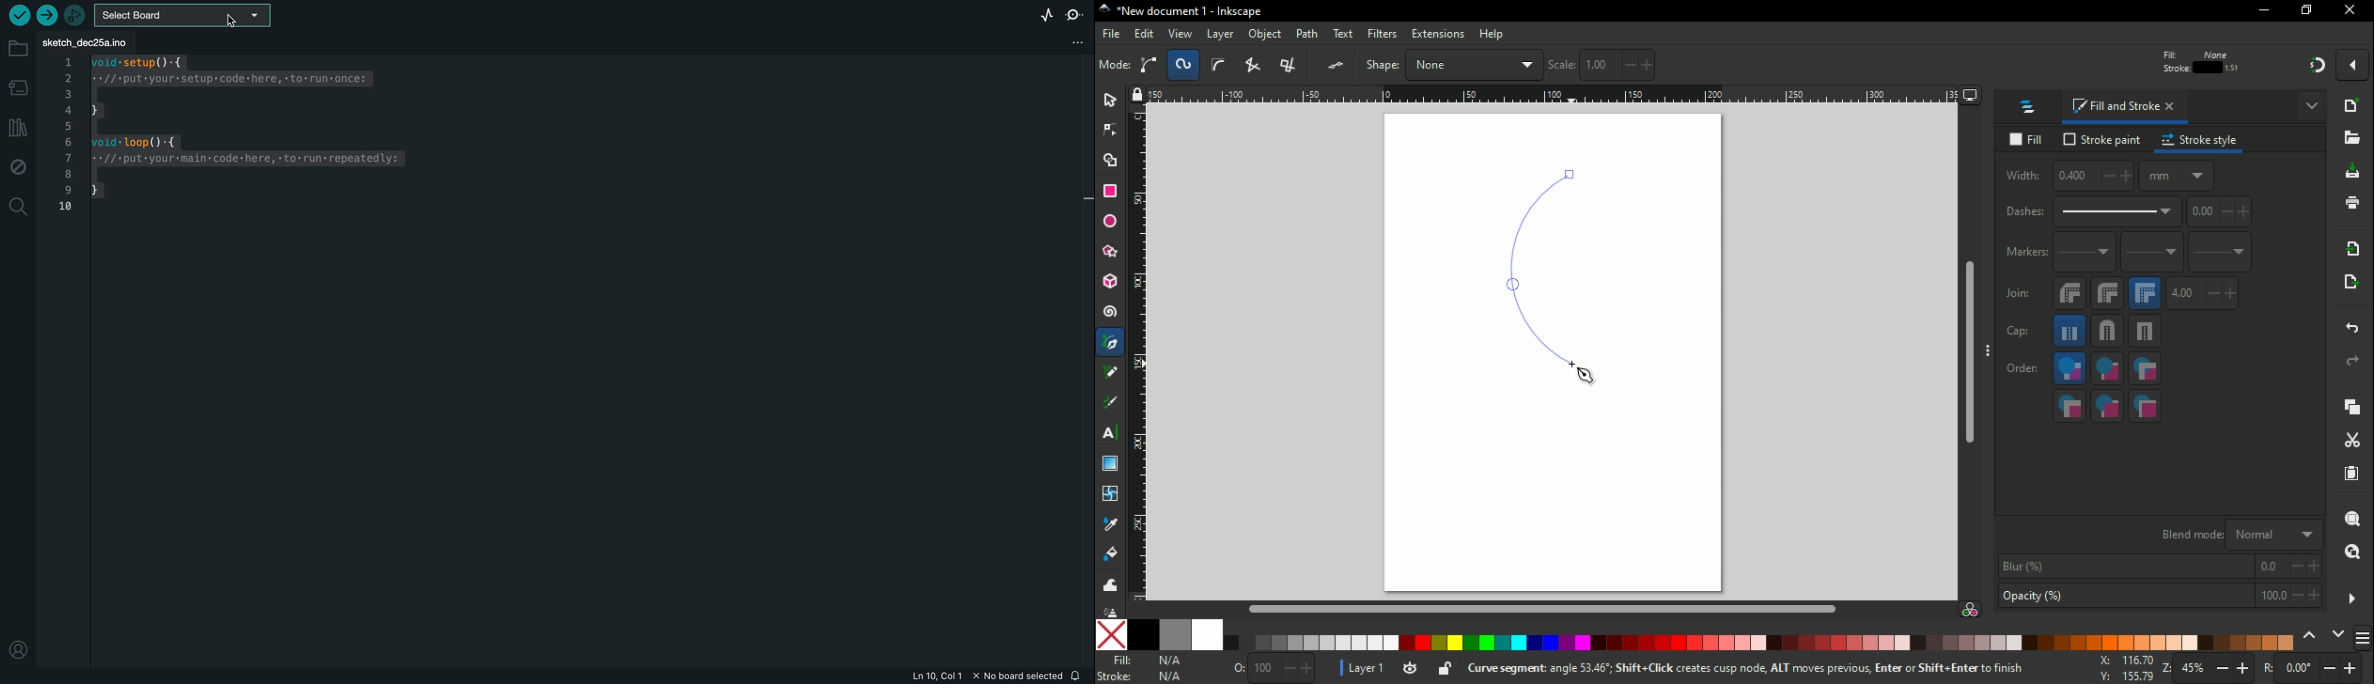 The width and height of the screenshot is (2380, 700). What do you see at coordinates (2161, 566) in the screenshot?
I see `blur` at bounding box center [2161, 566].